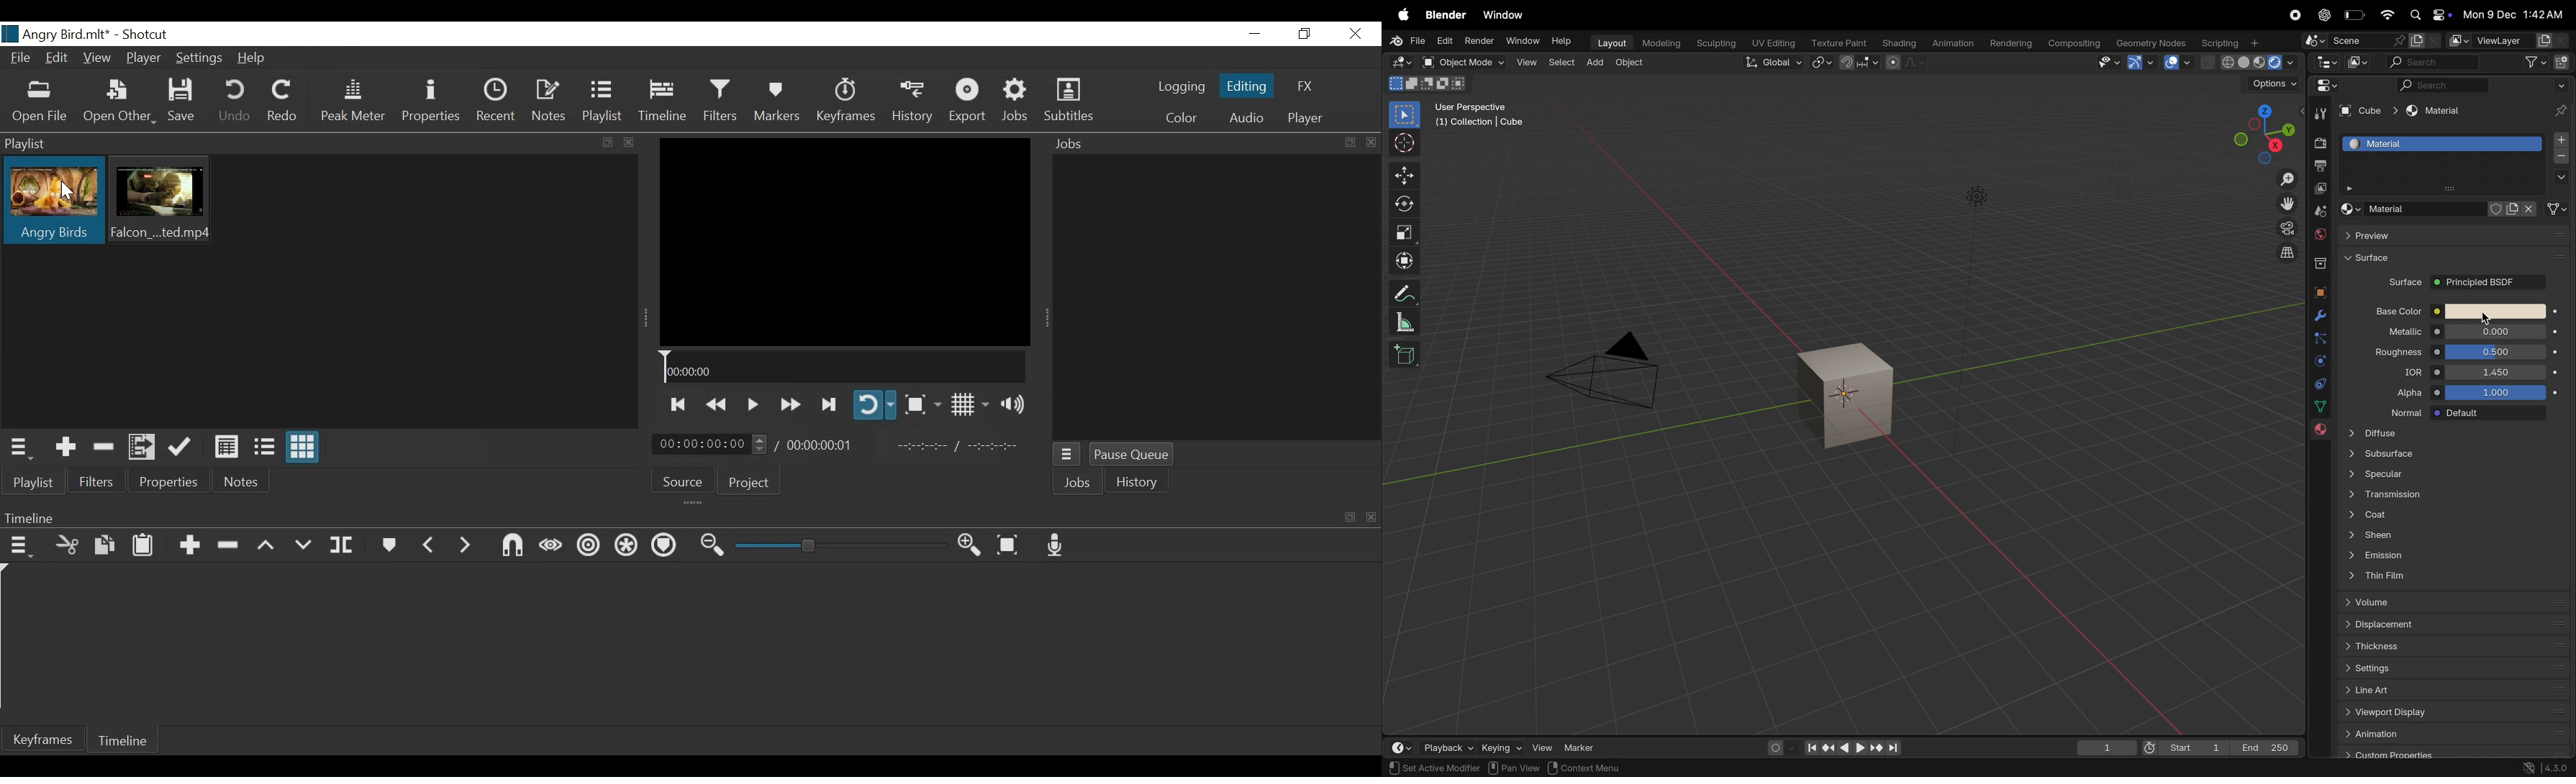  I want to click on FX, so click(1305, 86).